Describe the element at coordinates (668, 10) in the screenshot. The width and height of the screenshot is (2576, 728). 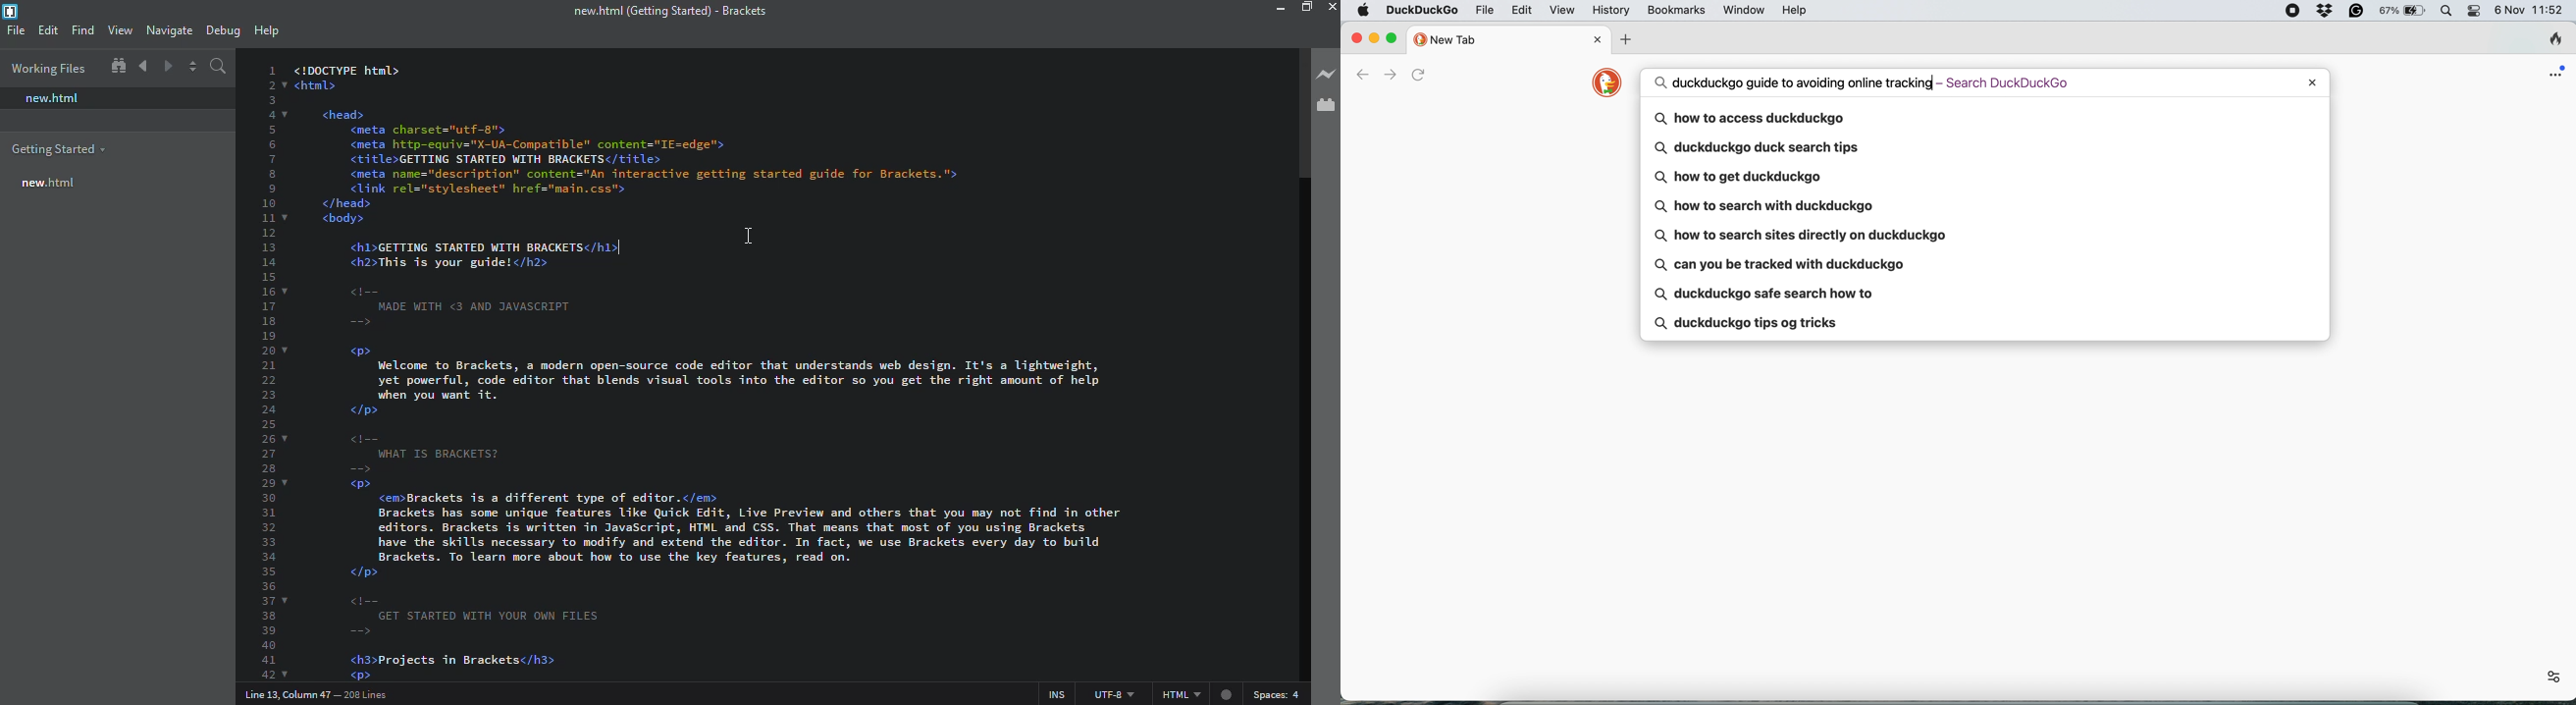
I see `brackets` at that location.